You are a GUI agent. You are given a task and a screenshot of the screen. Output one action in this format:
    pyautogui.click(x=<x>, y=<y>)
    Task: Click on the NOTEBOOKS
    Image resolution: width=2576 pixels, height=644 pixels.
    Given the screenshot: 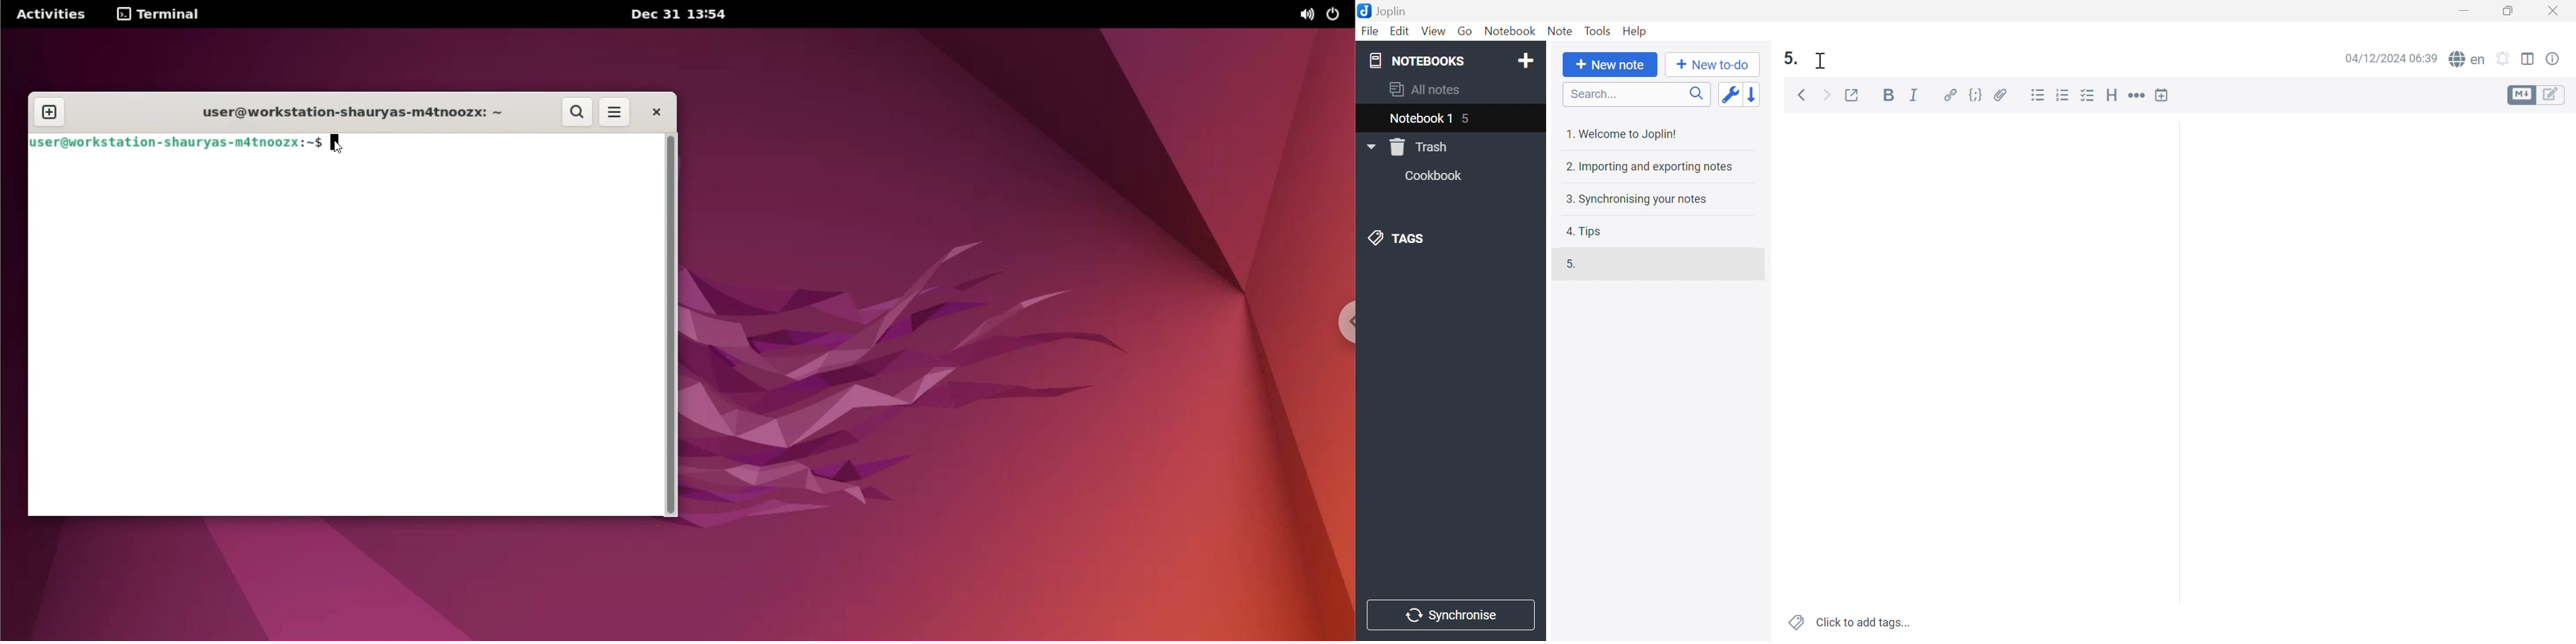 What is the action you would take?
    pyautogui.click(x=1415, y=60)
    